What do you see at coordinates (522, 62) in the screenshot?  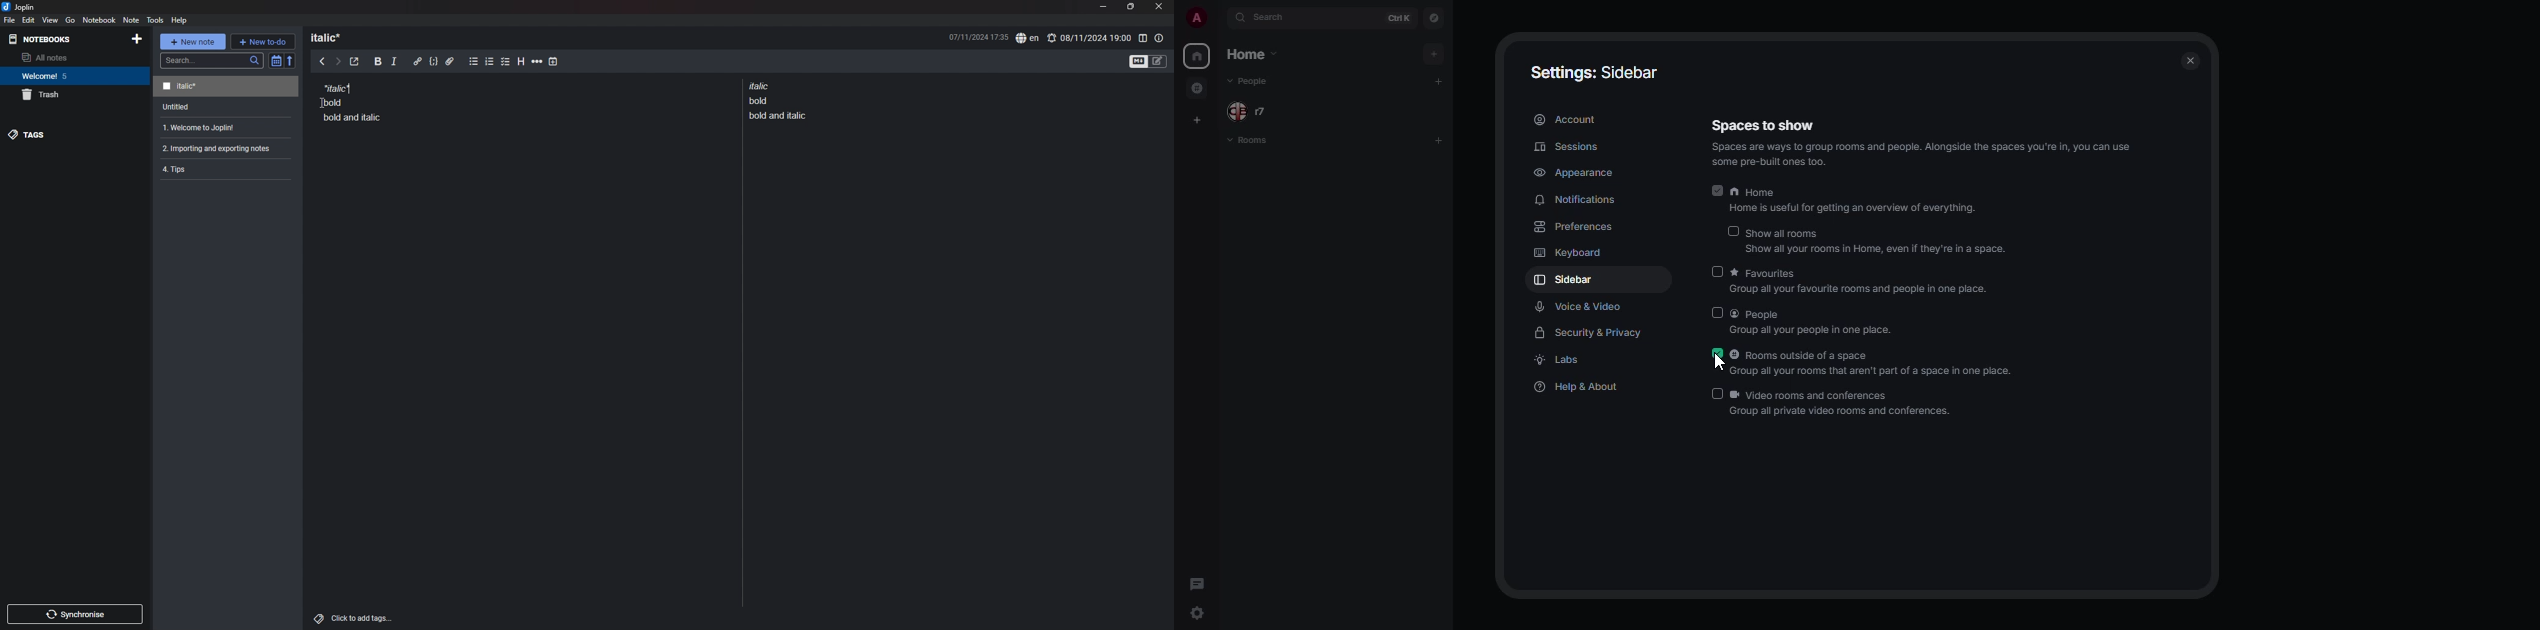 I see `heading` at bounding box center [522, 62].